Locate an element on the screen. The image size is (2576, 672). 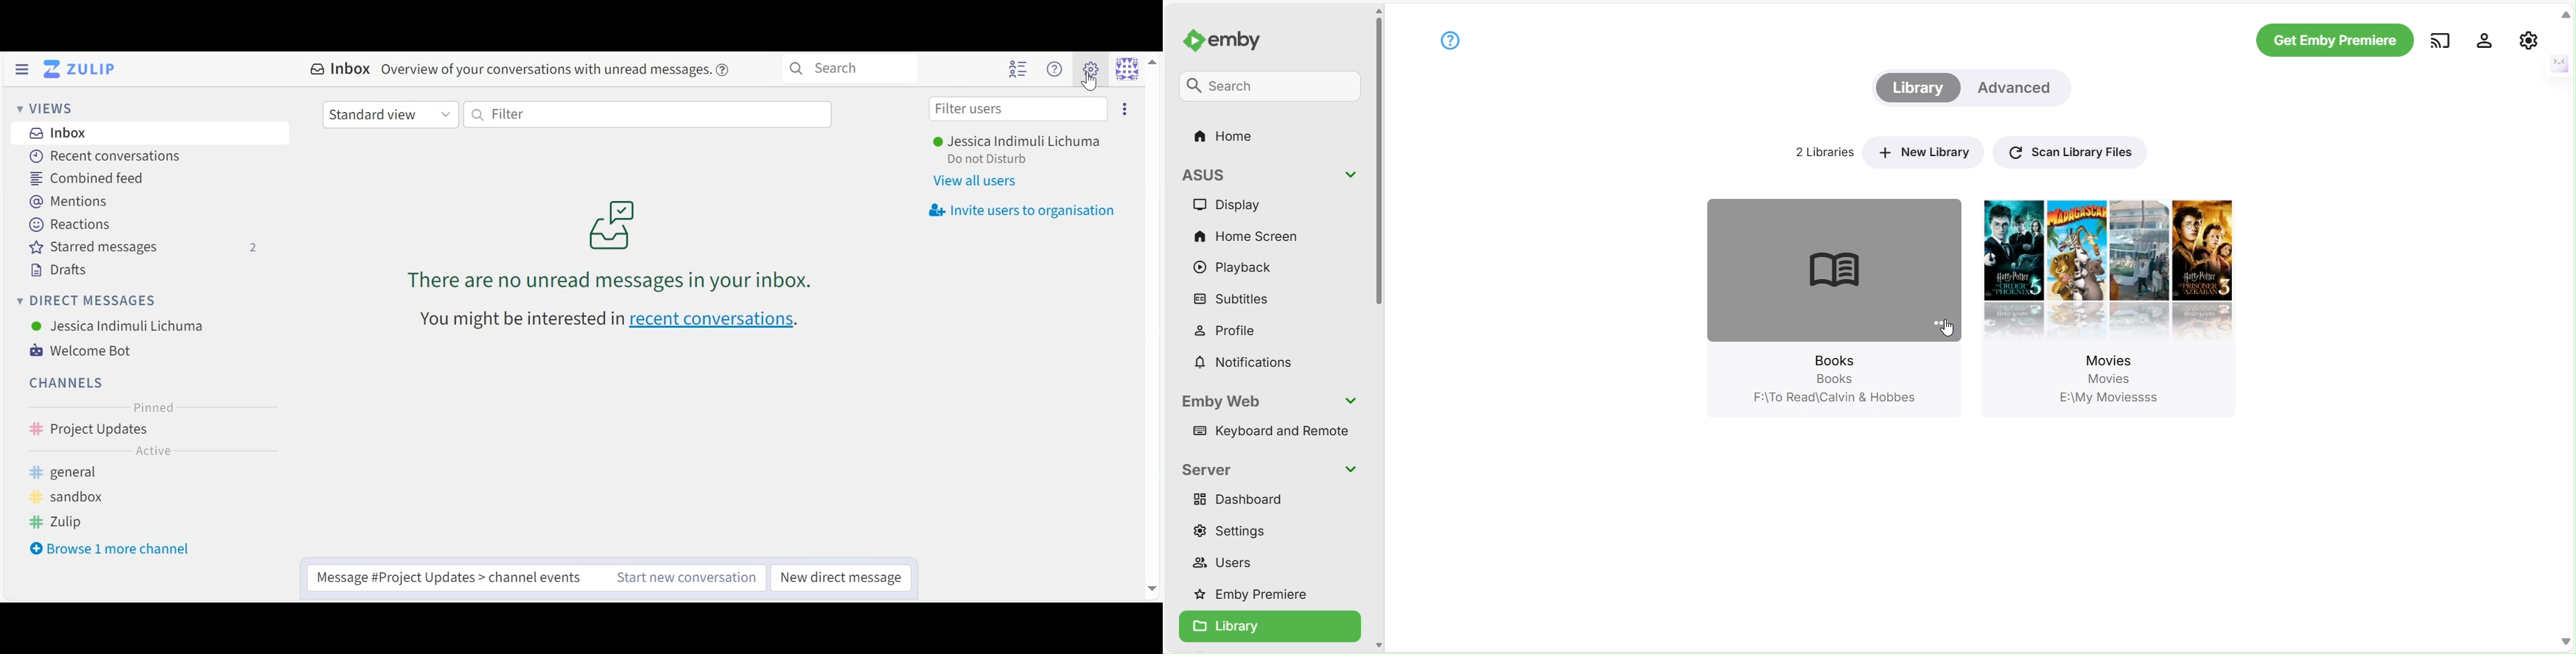
Zulip is located at coordinates (59, 524).